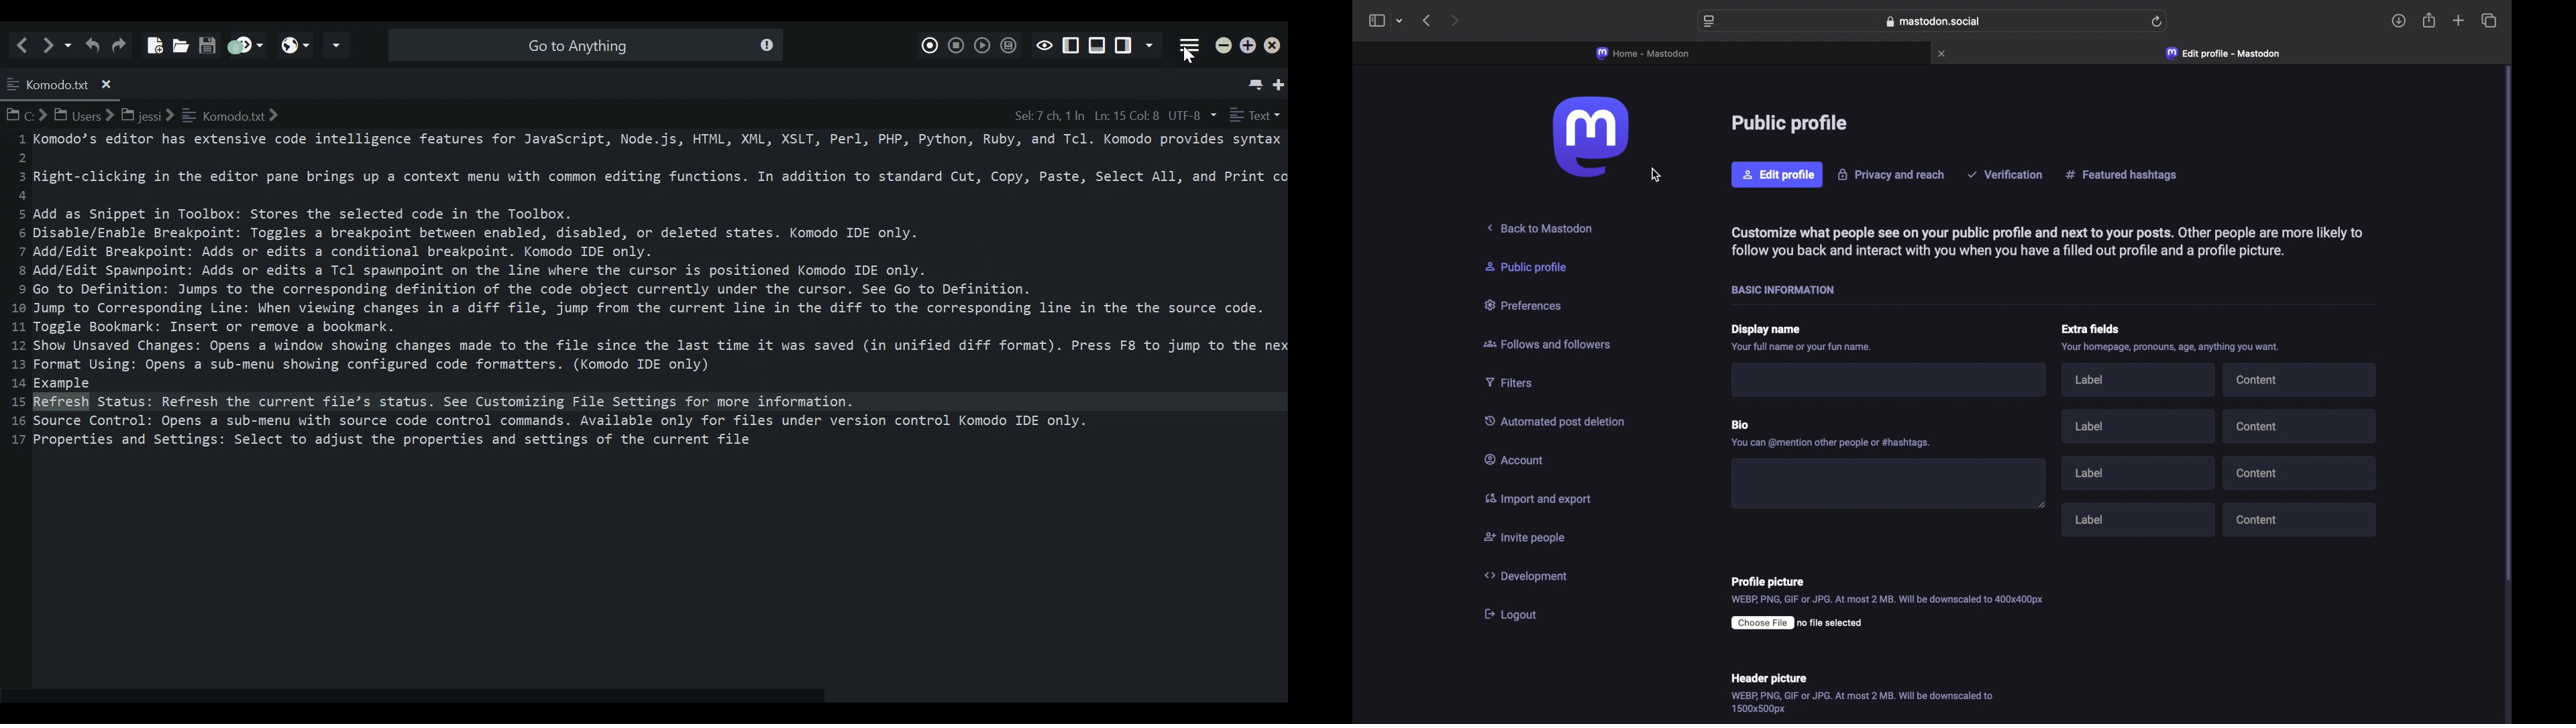  I want to click on content, so click(2298, 519).